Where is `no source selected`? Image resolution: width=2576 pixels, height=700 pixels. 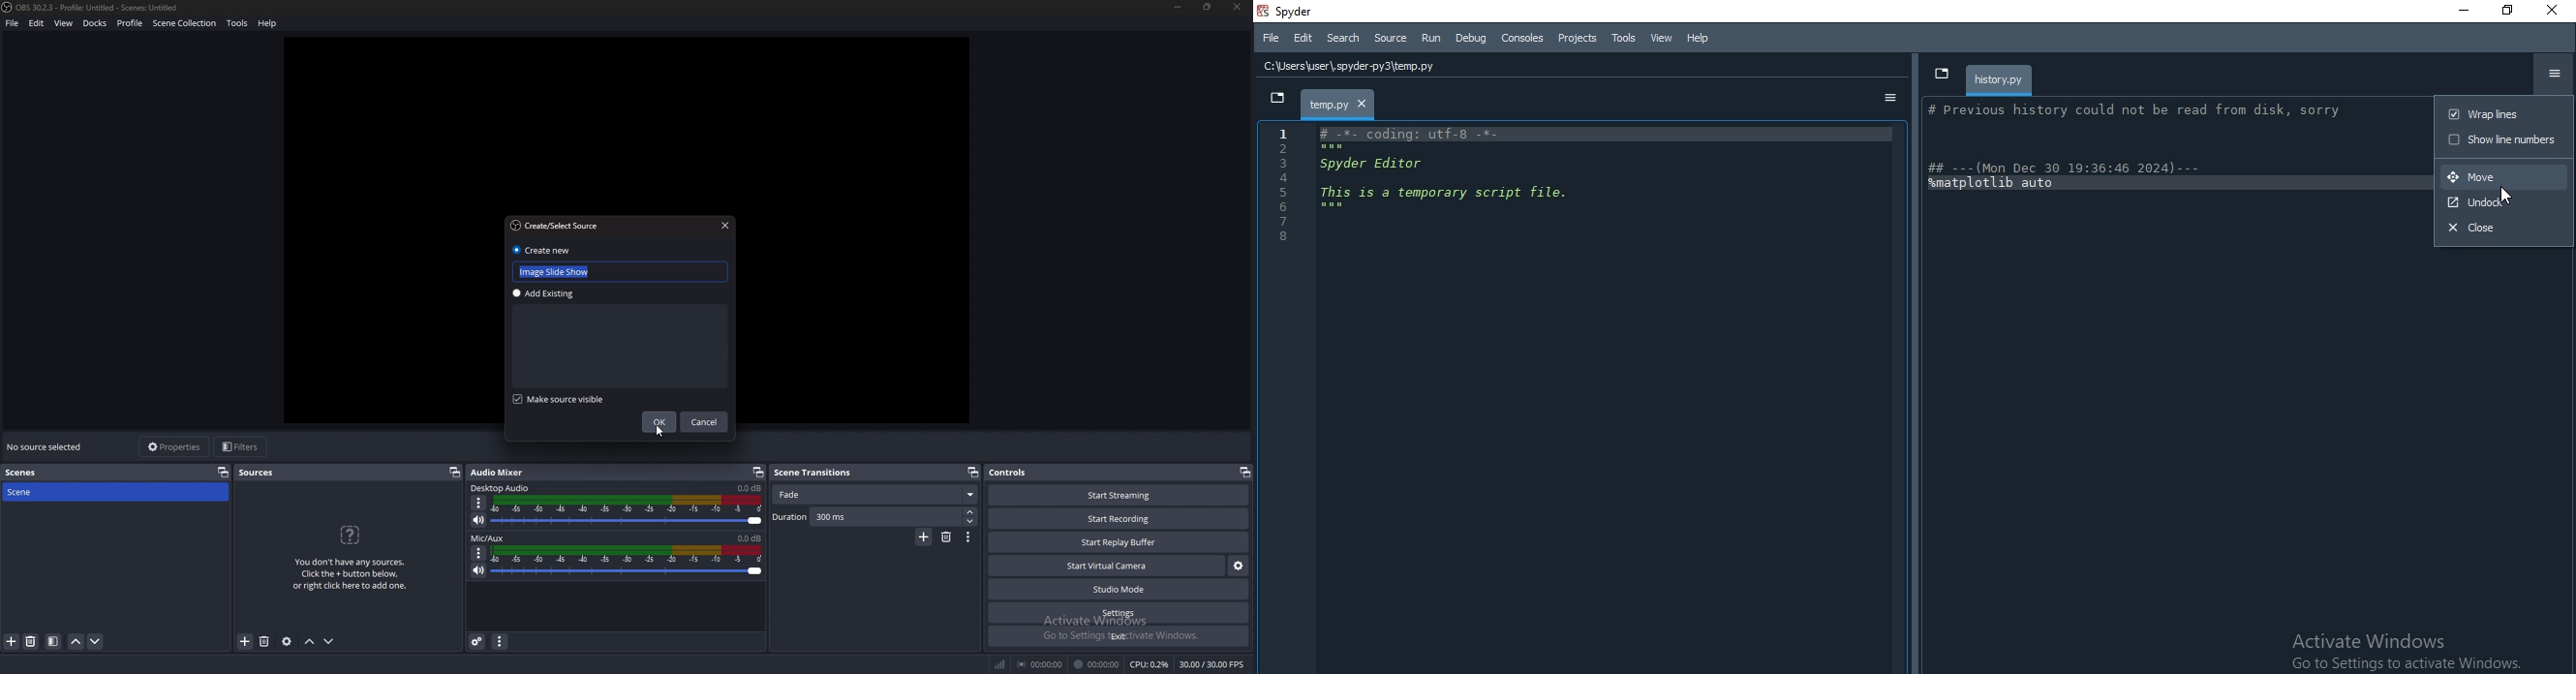
no source selected is located at coordinates (45, 447).